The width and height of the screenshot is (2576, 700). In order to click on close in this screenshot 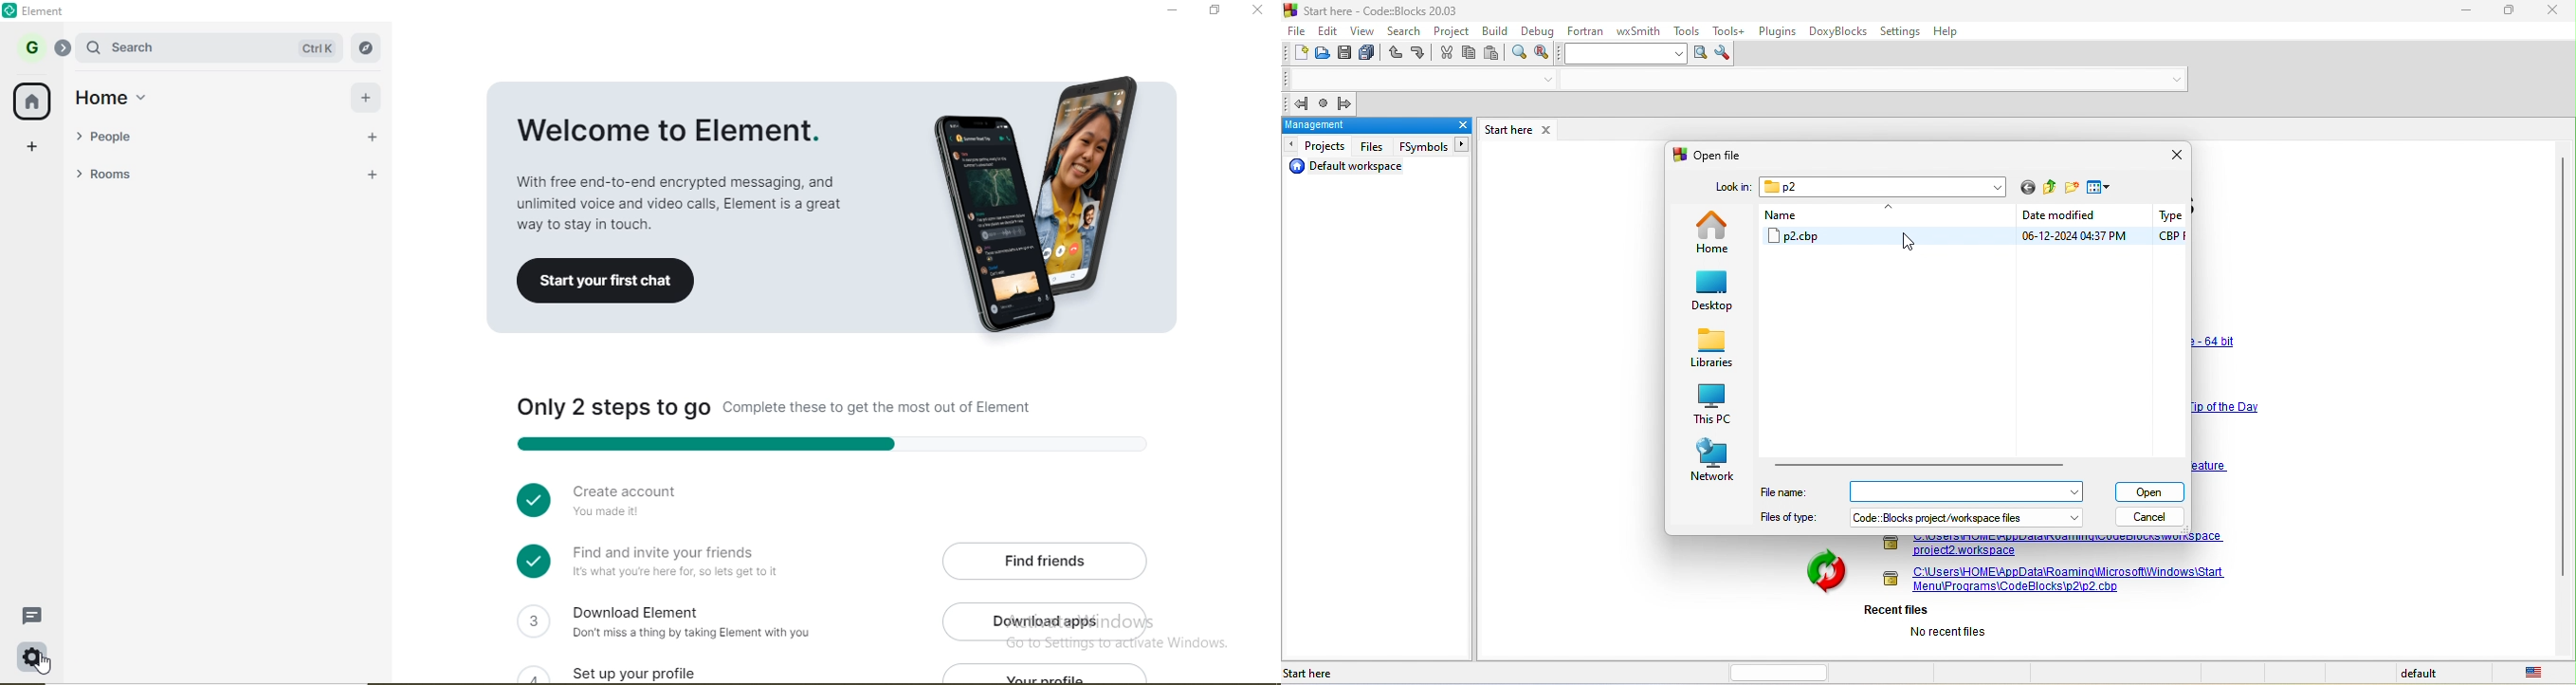, I will do `click(2549, 11)`.